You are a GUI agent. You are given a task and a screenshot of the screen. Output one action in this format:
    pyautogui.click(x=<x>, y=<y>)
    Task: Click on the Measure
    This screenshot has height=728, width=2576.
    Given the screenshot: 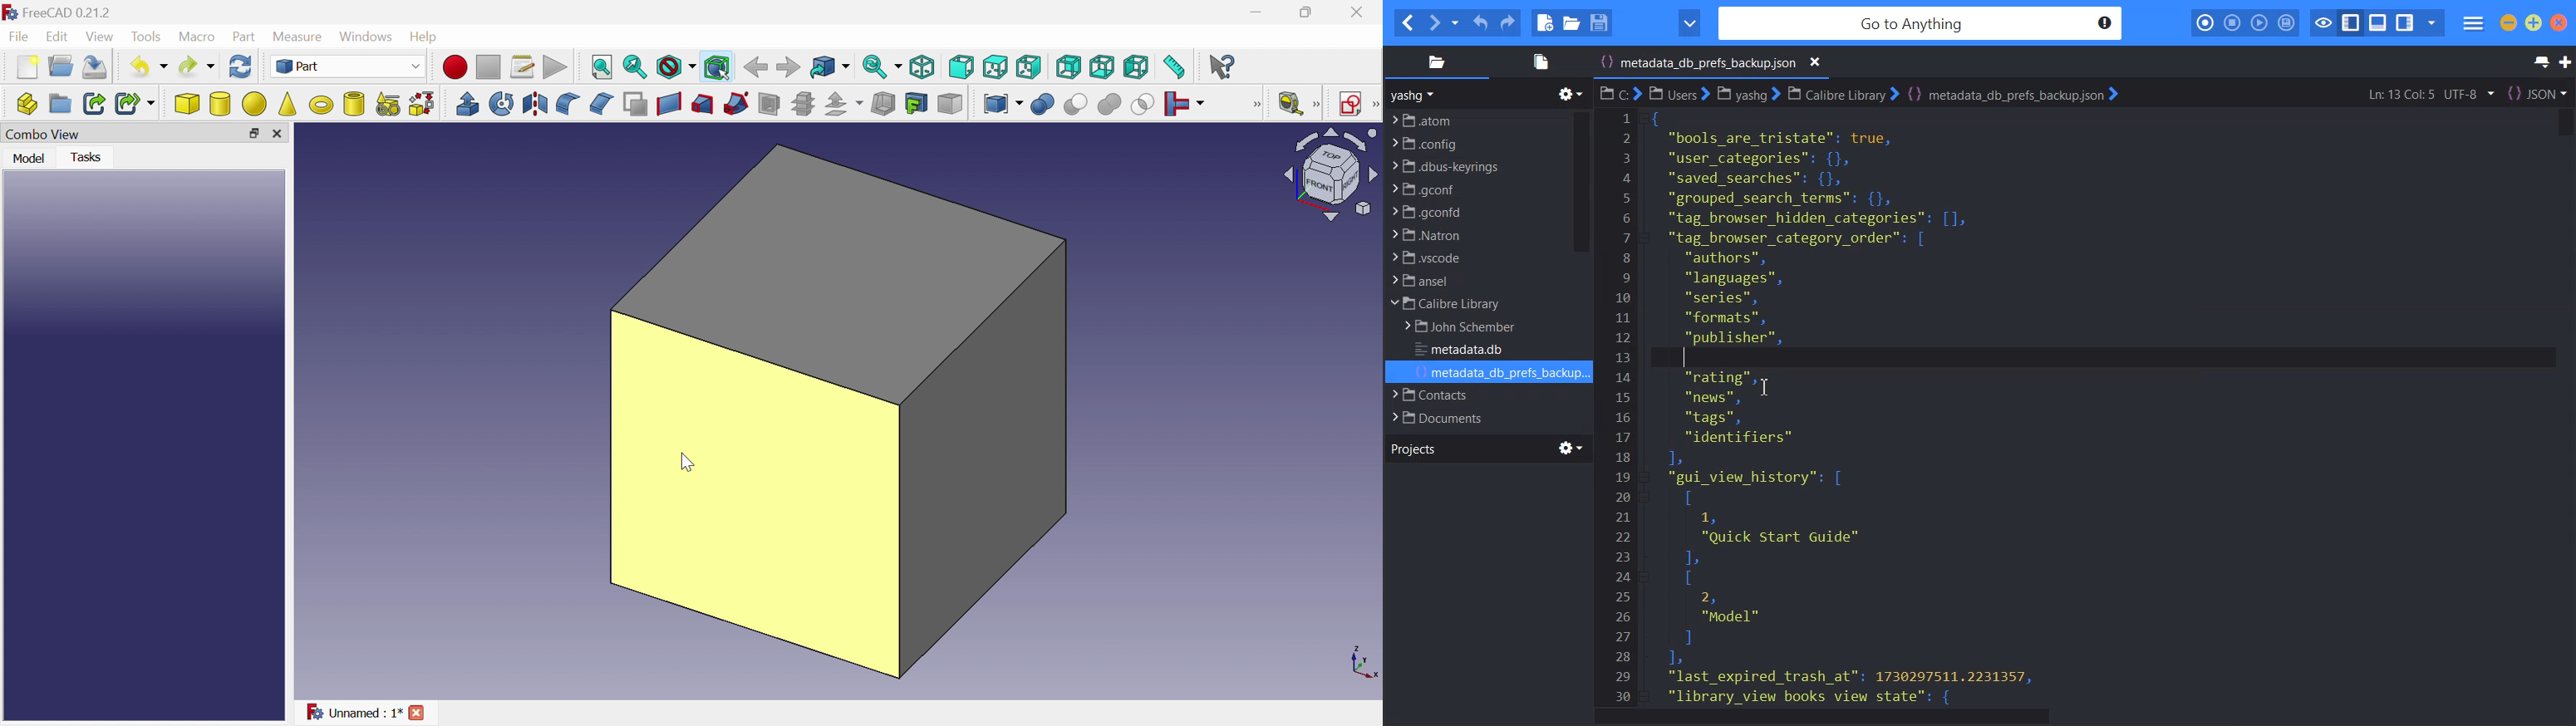 What is the action you would take?
    pyautogui.click(x=300, y=36)
    